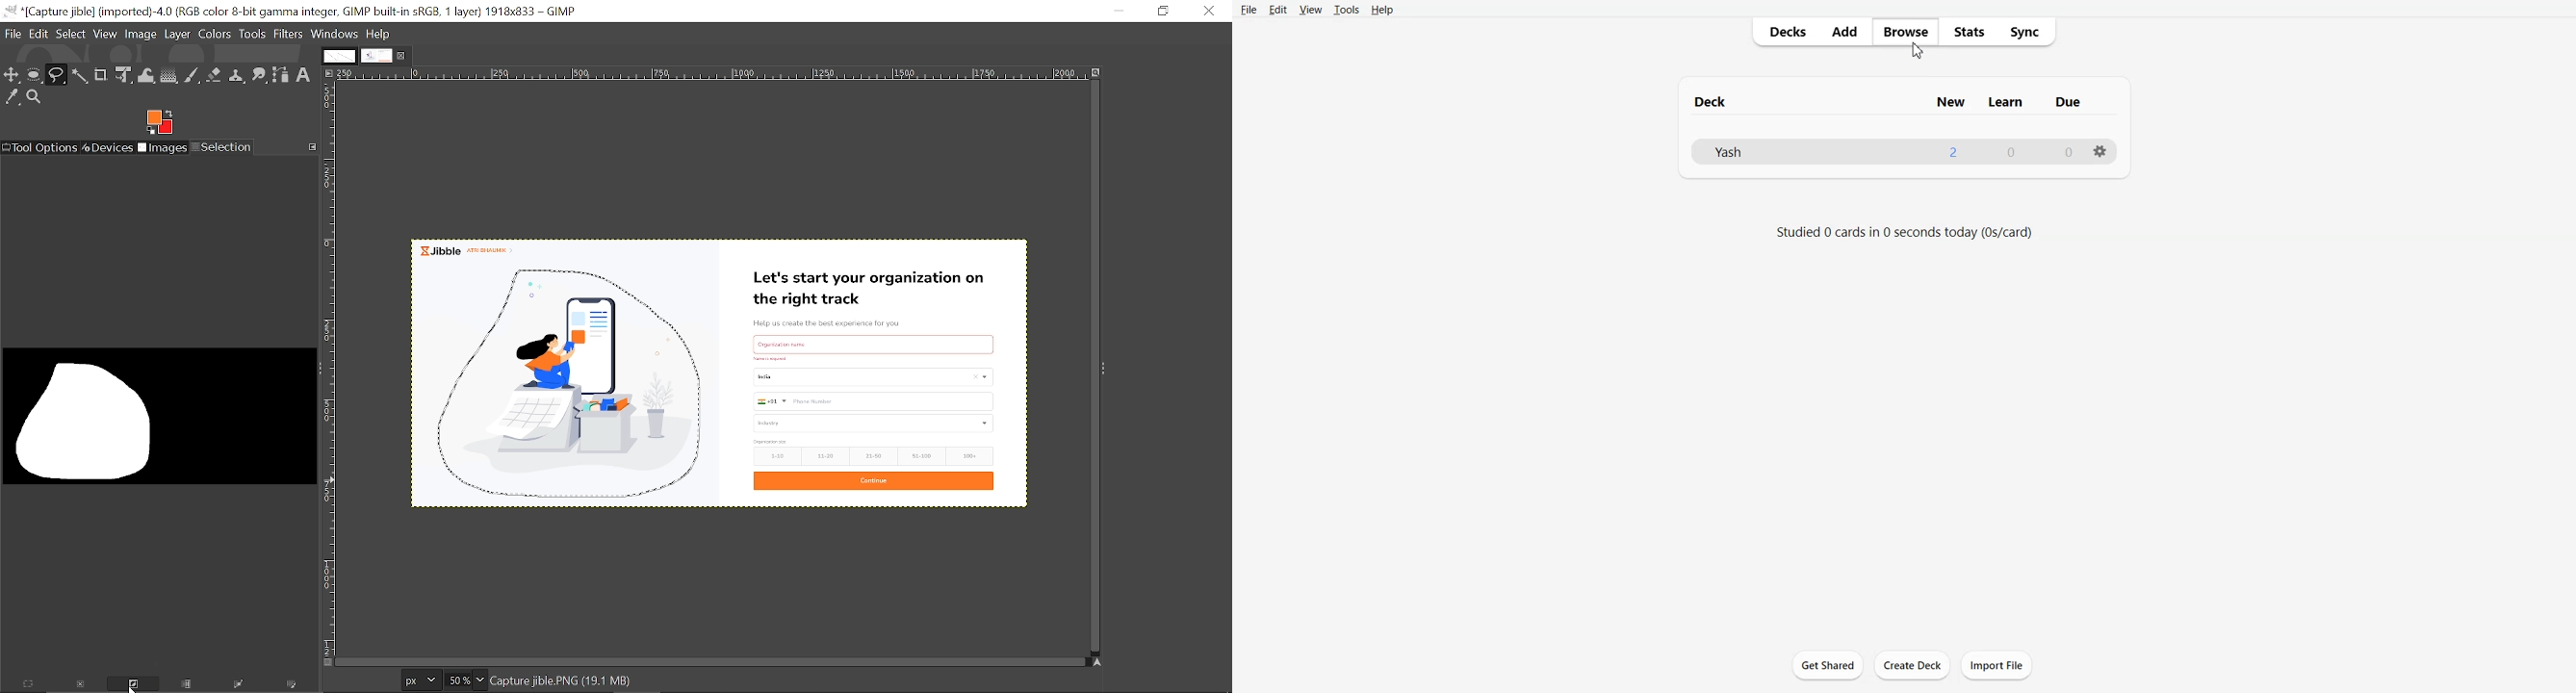  I want to click on Deck, so click(1716, 102).